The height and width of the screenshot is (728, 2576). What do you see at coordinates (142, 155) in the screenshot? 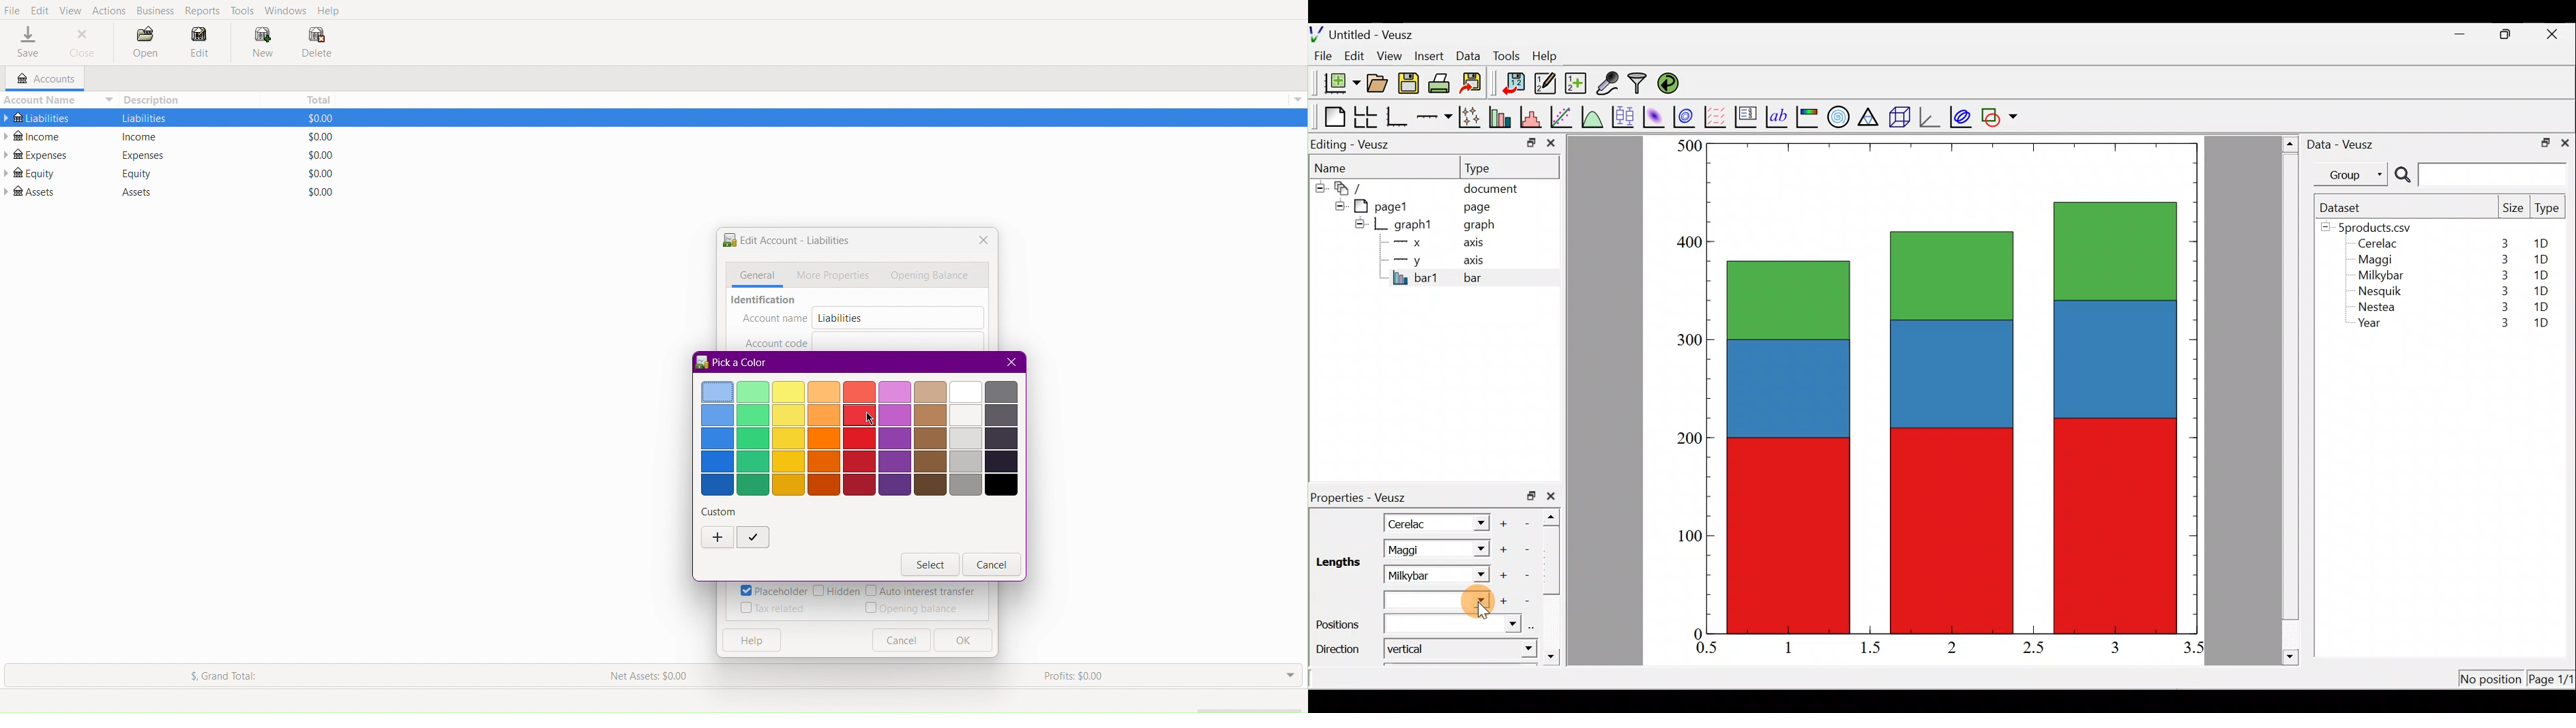
I see `Expenses` at bounding box center [142, 155].